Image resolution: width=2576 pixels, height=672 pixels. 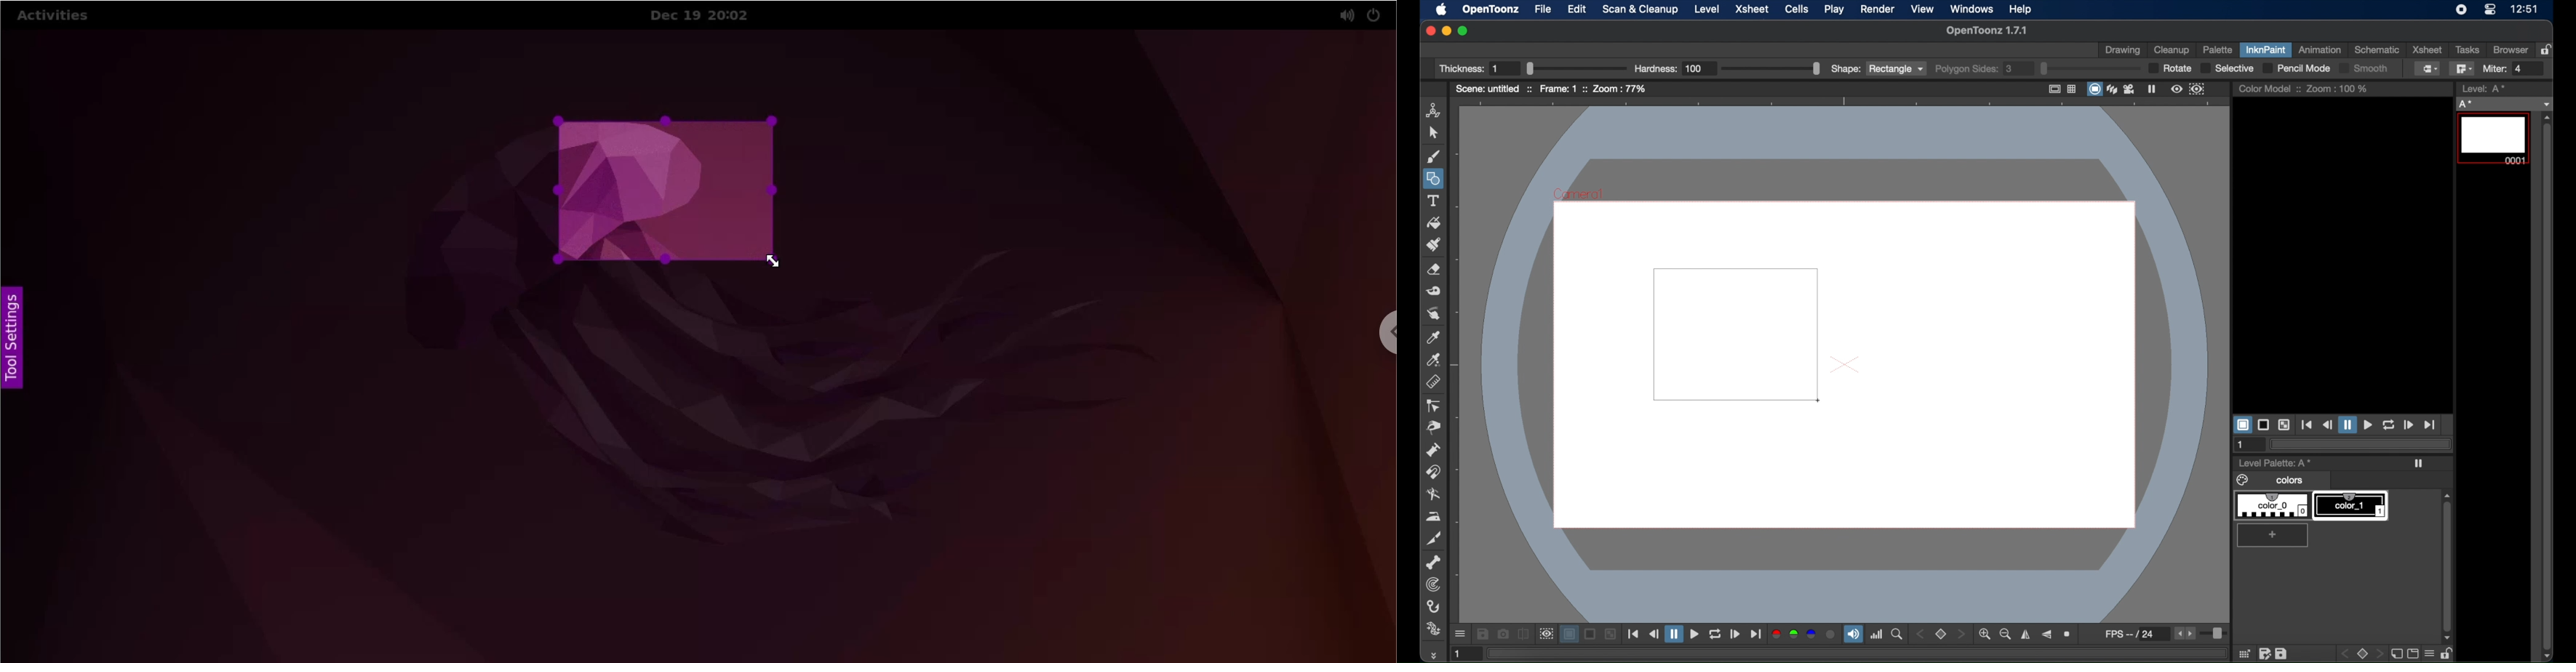 I want to click on iron tool, so click(x=1434, y=517).